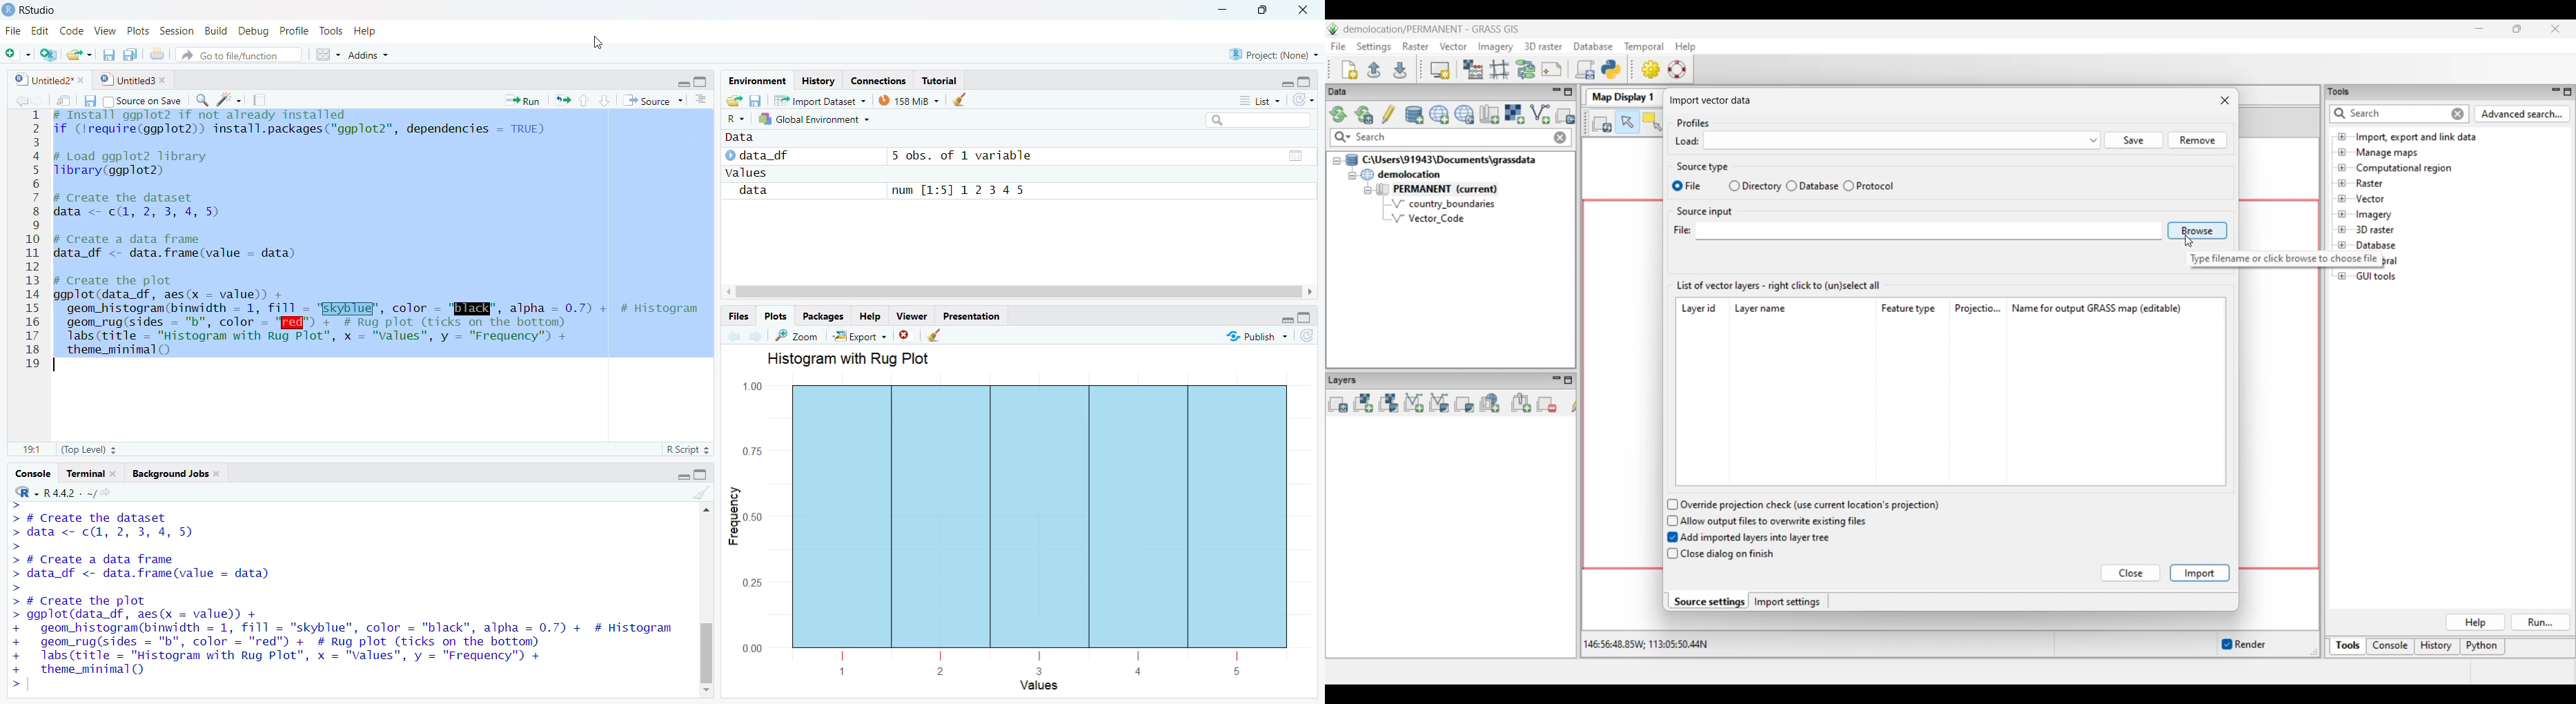  I want to click on Save, so click(89, 100).